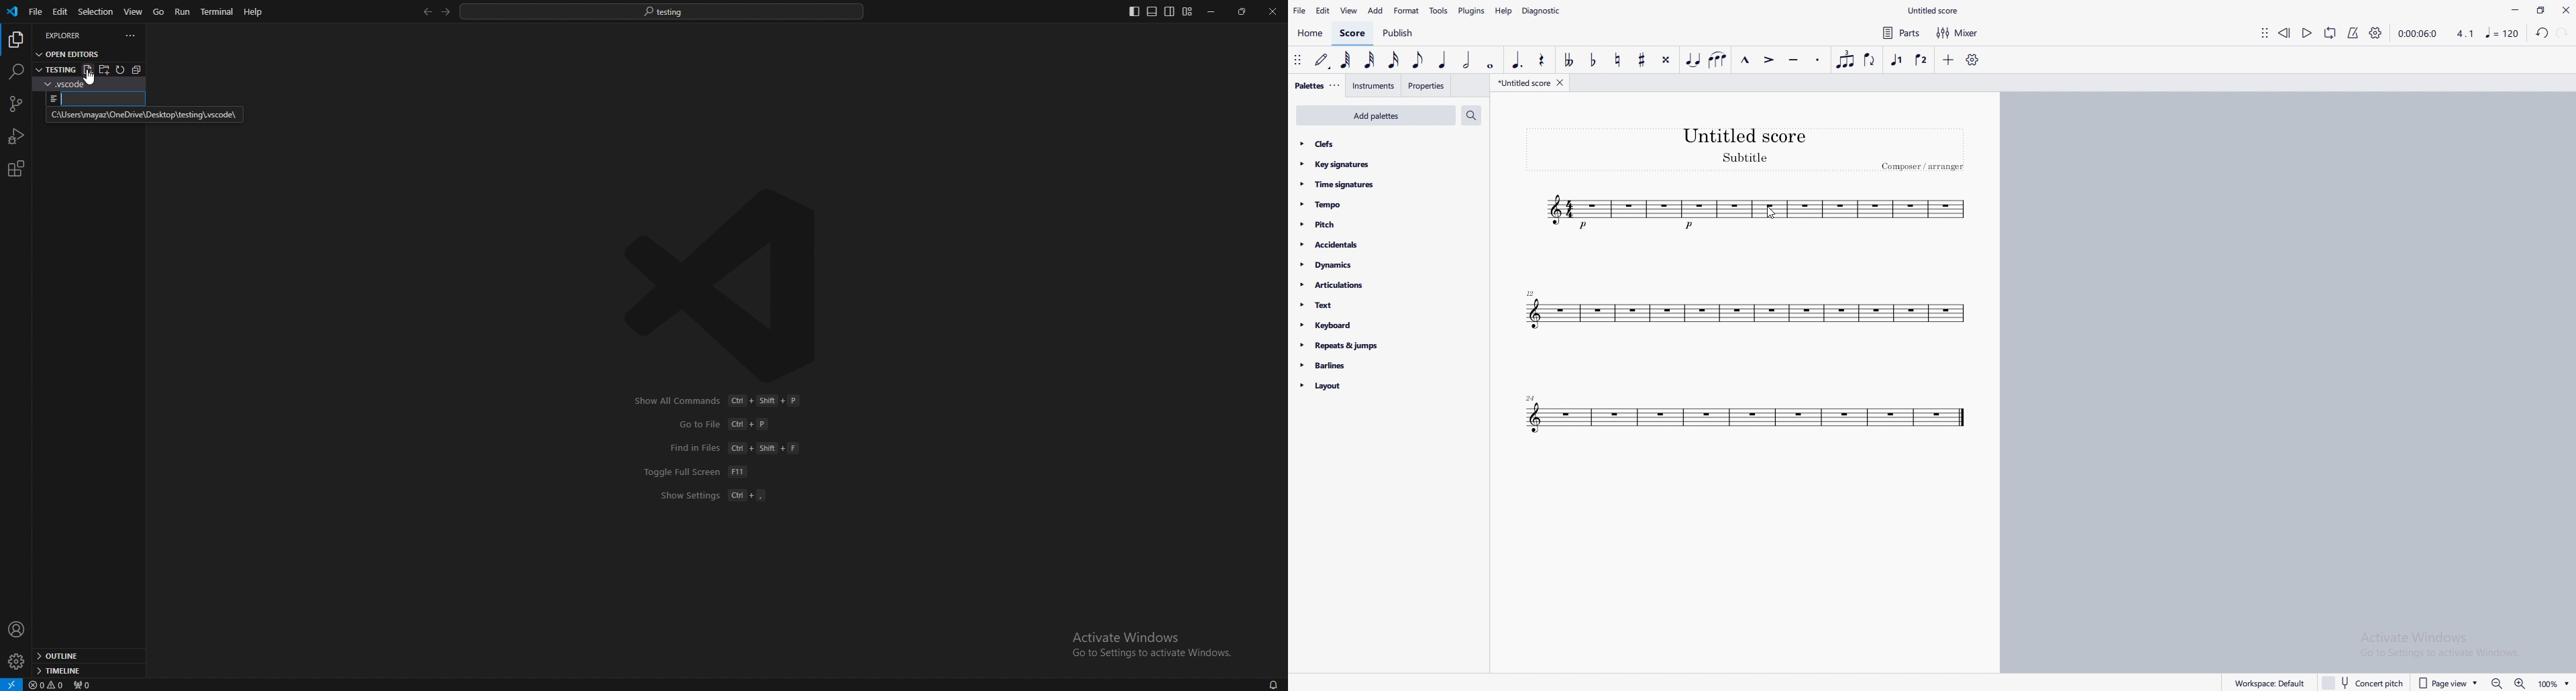  I want to click on search, so click(1470, 115).